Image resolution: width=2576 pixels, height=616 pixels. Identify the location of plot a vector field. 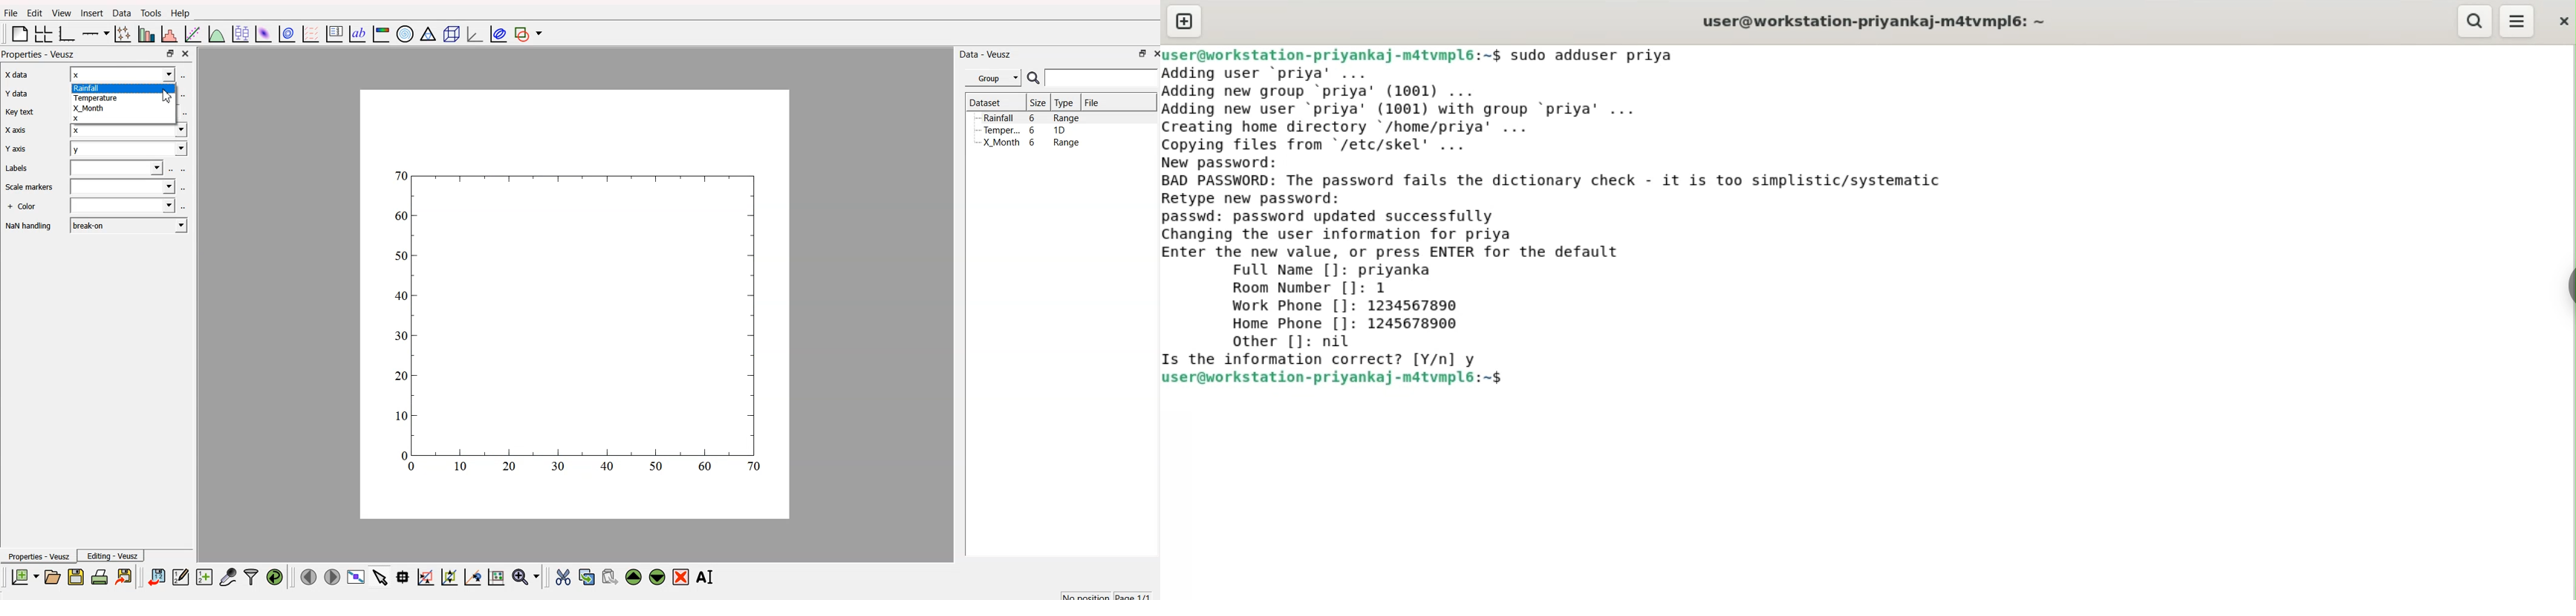
(309, 35).